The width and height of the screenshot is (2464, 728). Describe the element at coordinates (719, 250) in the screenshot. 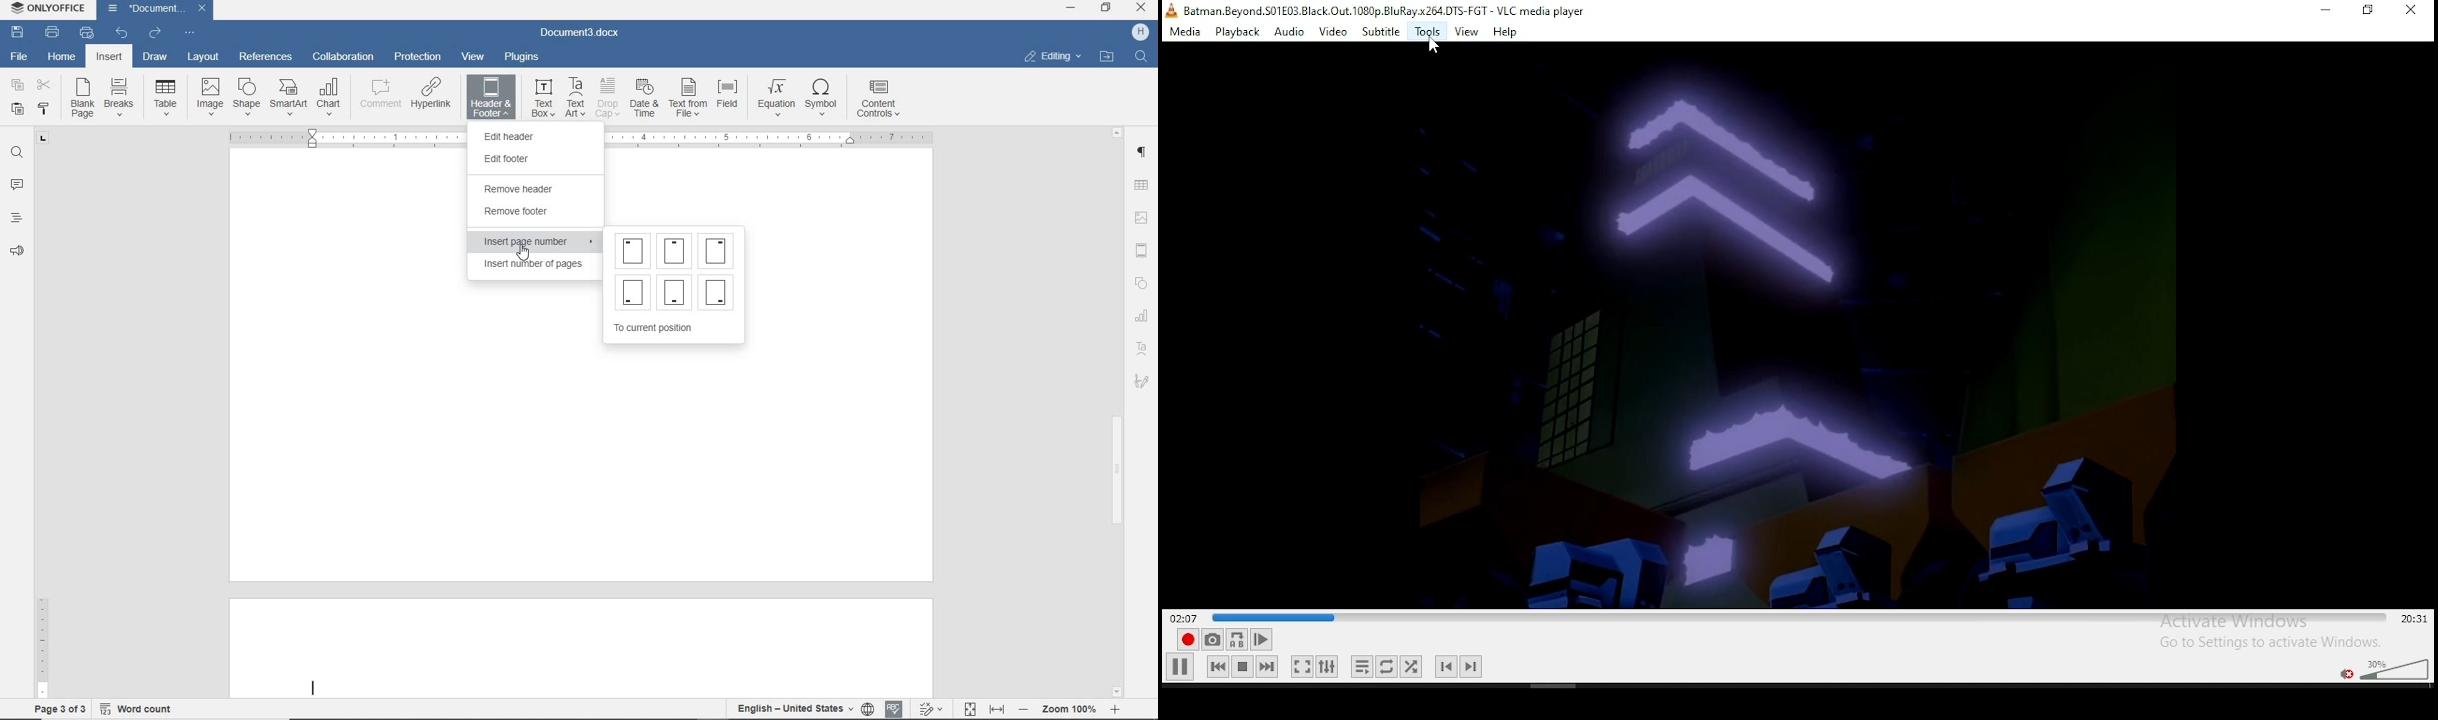

I see `Page number at top right` at that location.